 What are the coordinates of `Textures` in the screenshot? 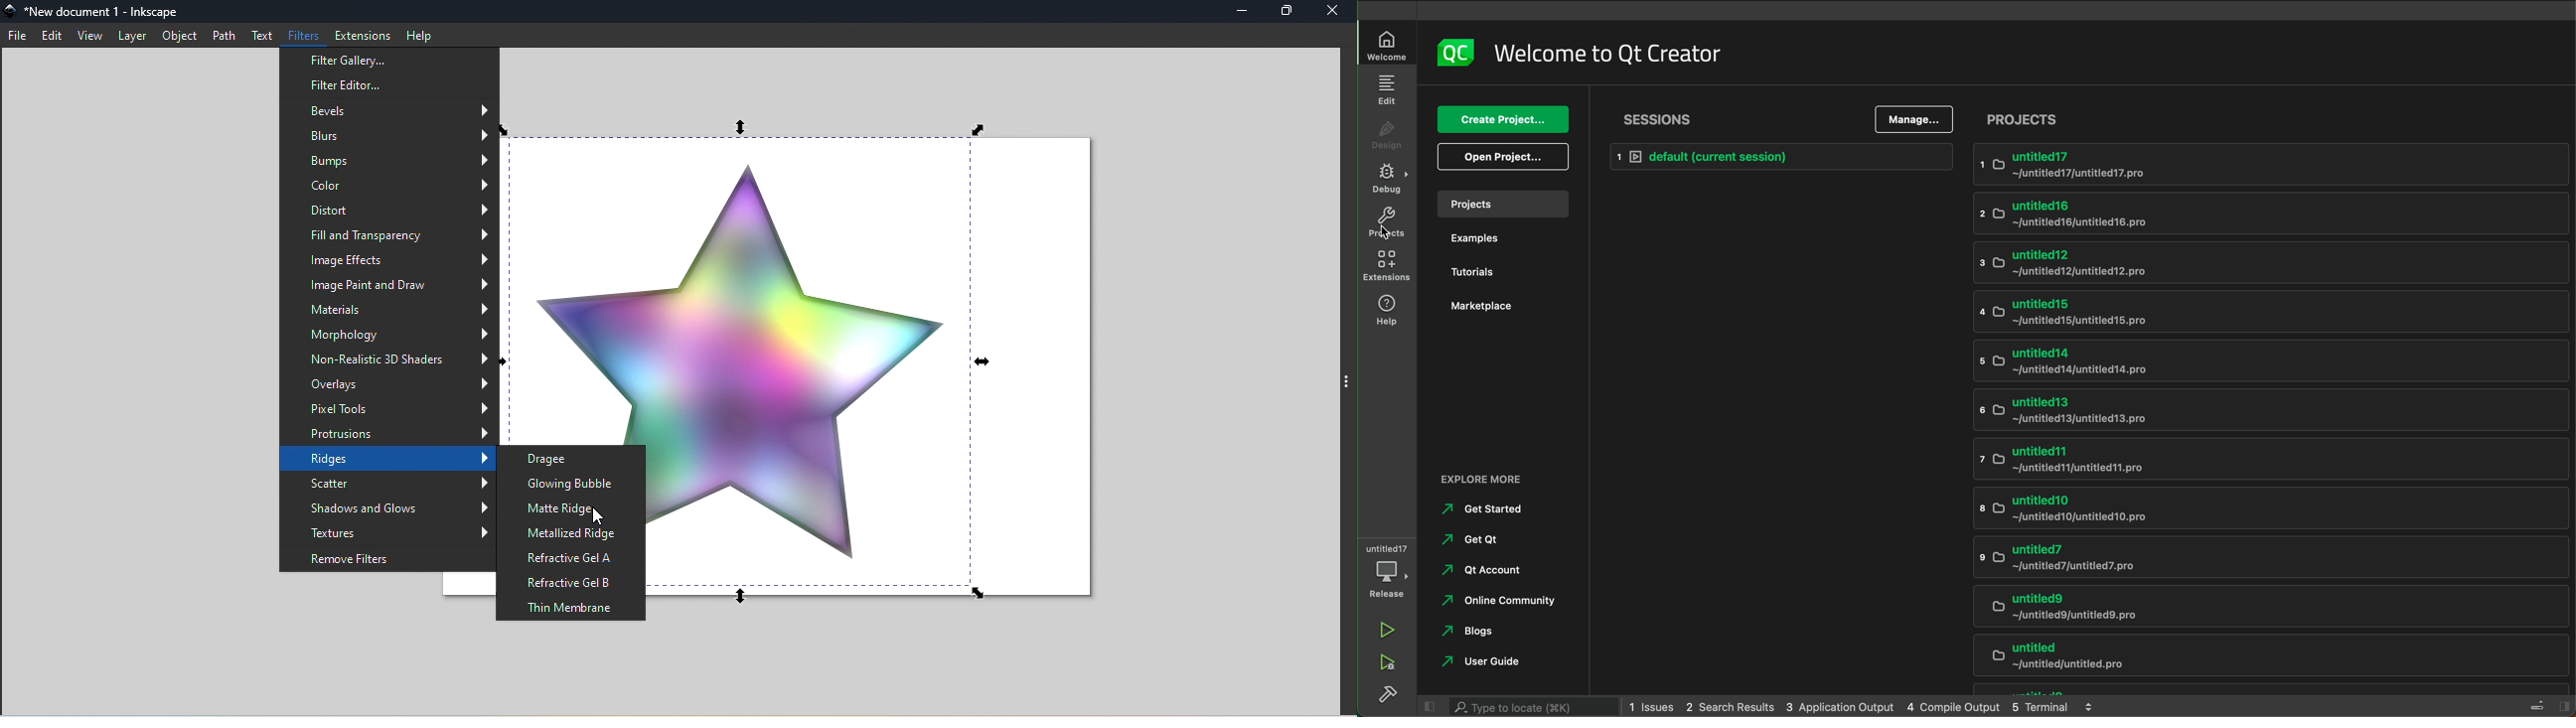 It's located at (389, 533).